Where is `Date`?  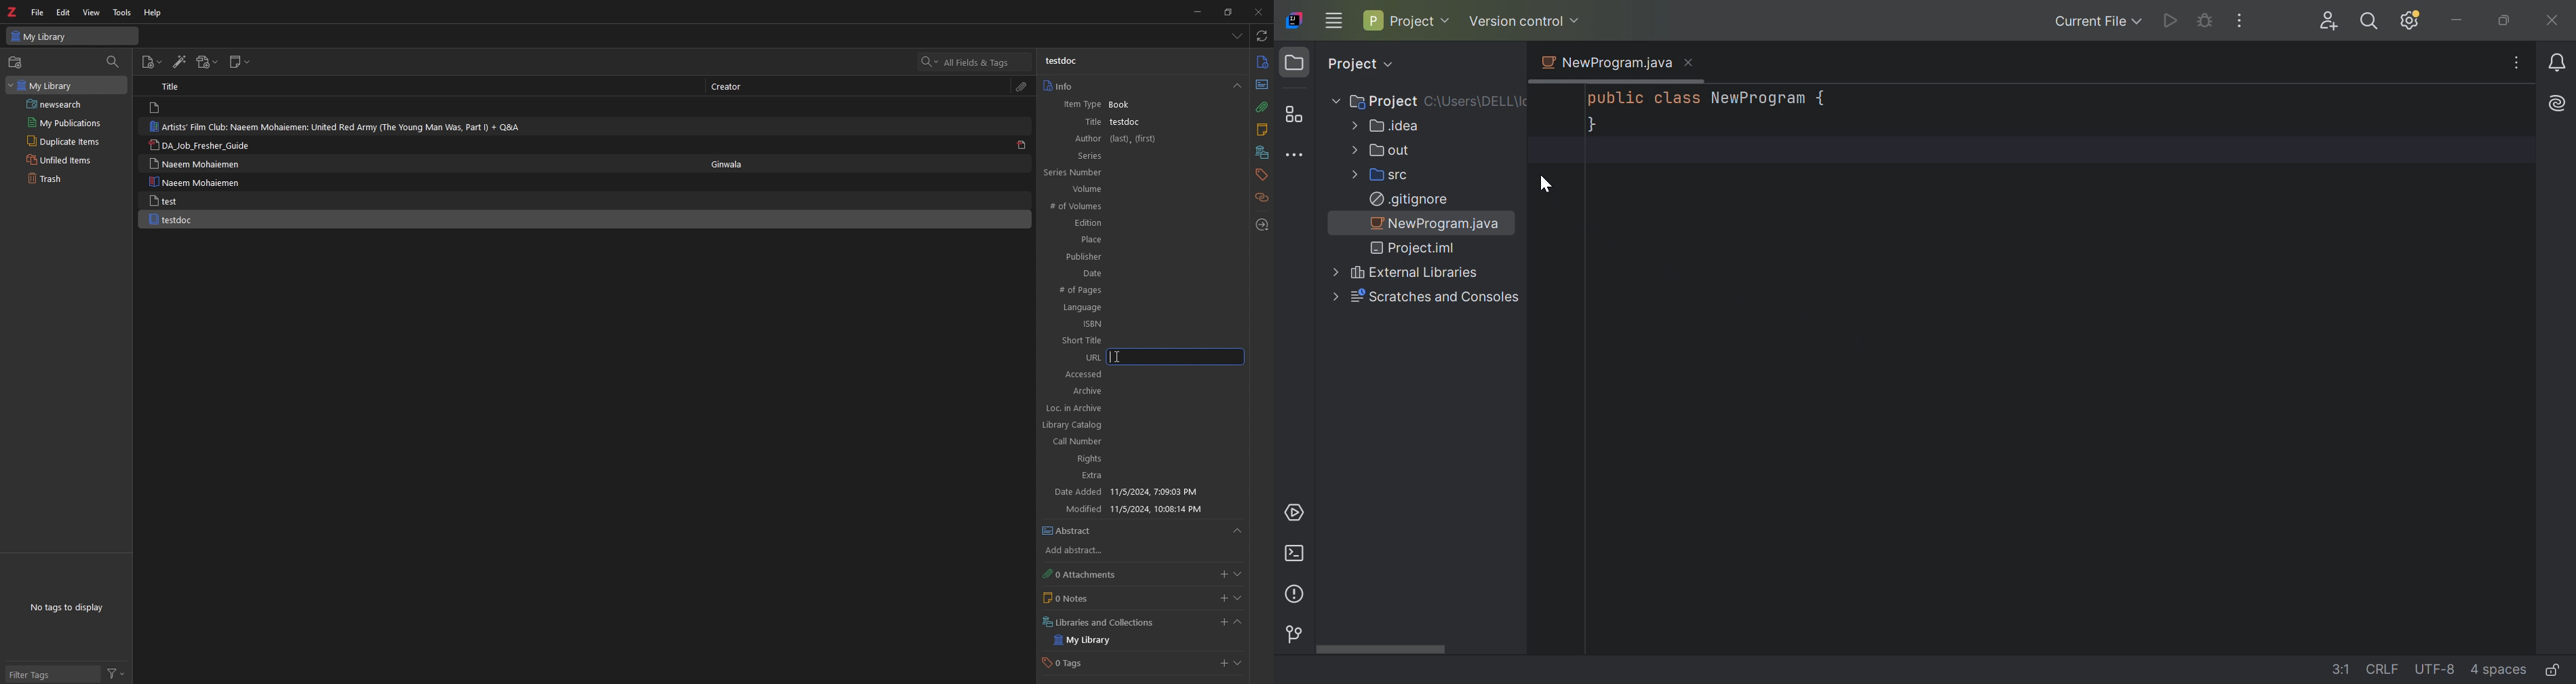 Date is located at coordinates (1124, 273).